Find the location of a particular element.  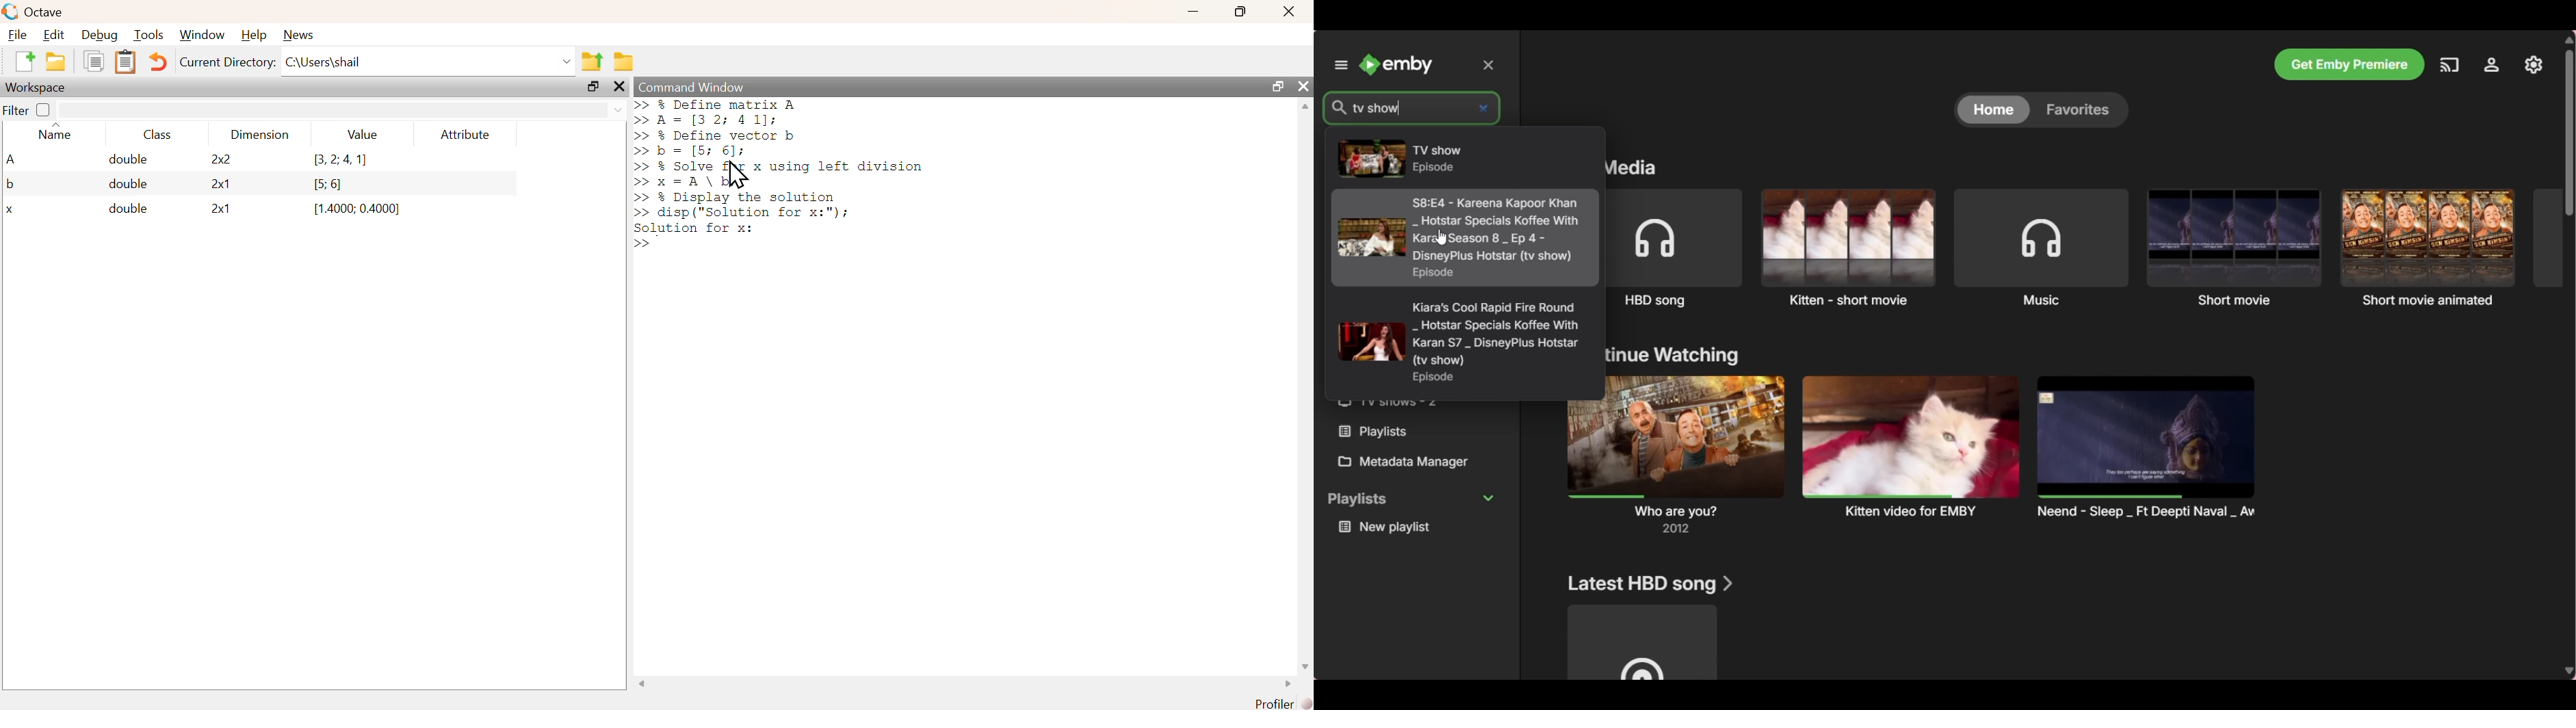

Kitten short movie is located at coordinates (1848, 247).